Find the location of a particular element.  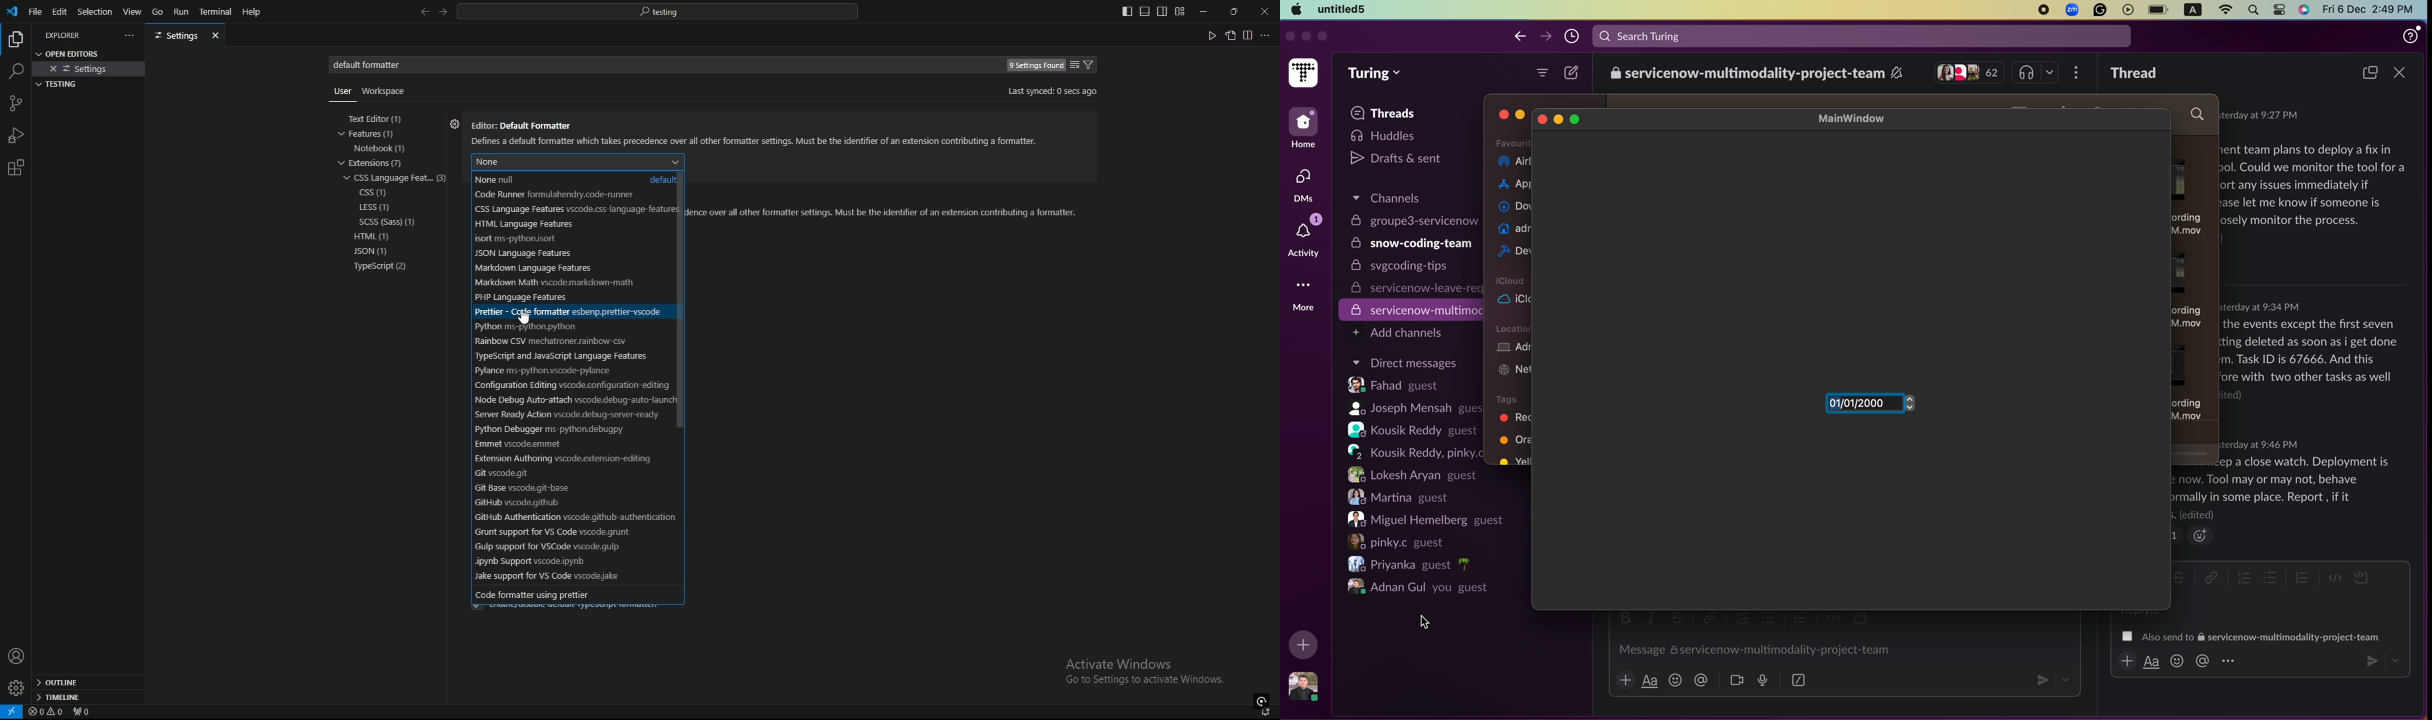

snow-coding-team is located at coordinates (1411, 244).